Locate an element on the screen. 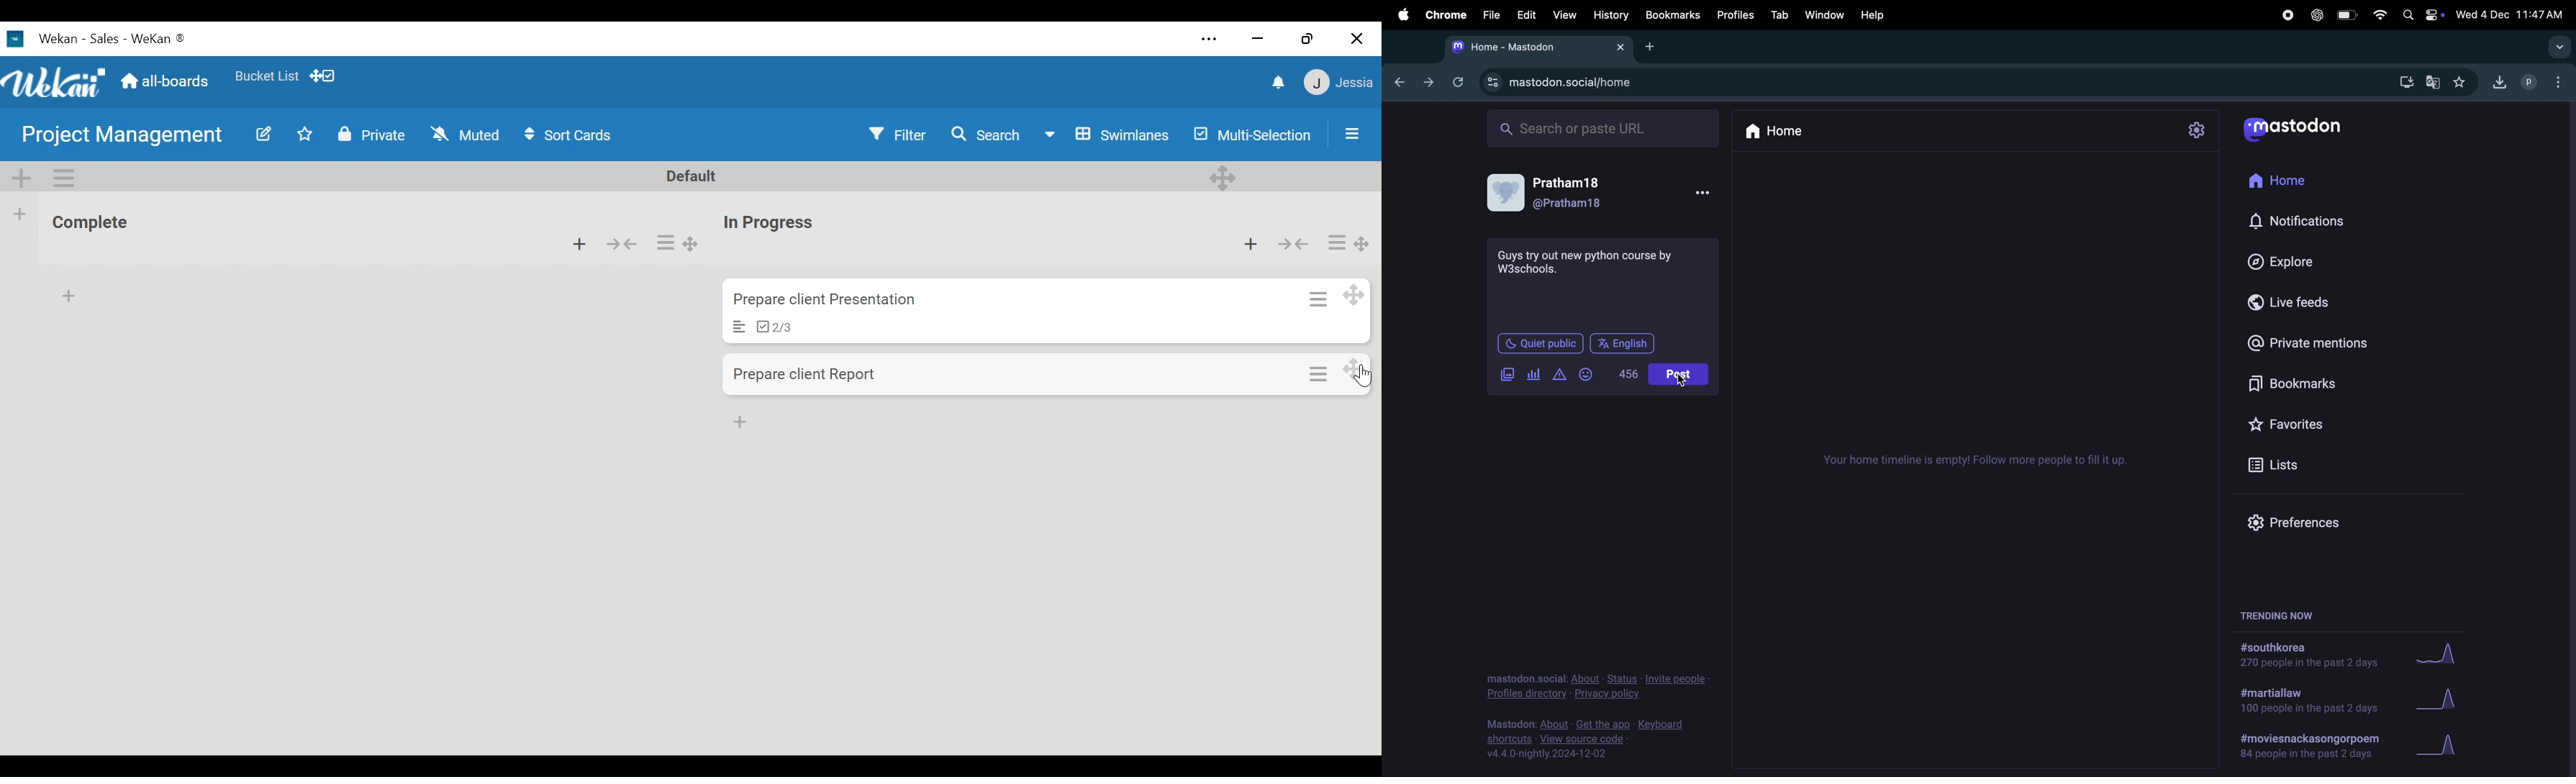 This screenshot has height=784, width=2576. Close is located at coordinates (1358, 37).